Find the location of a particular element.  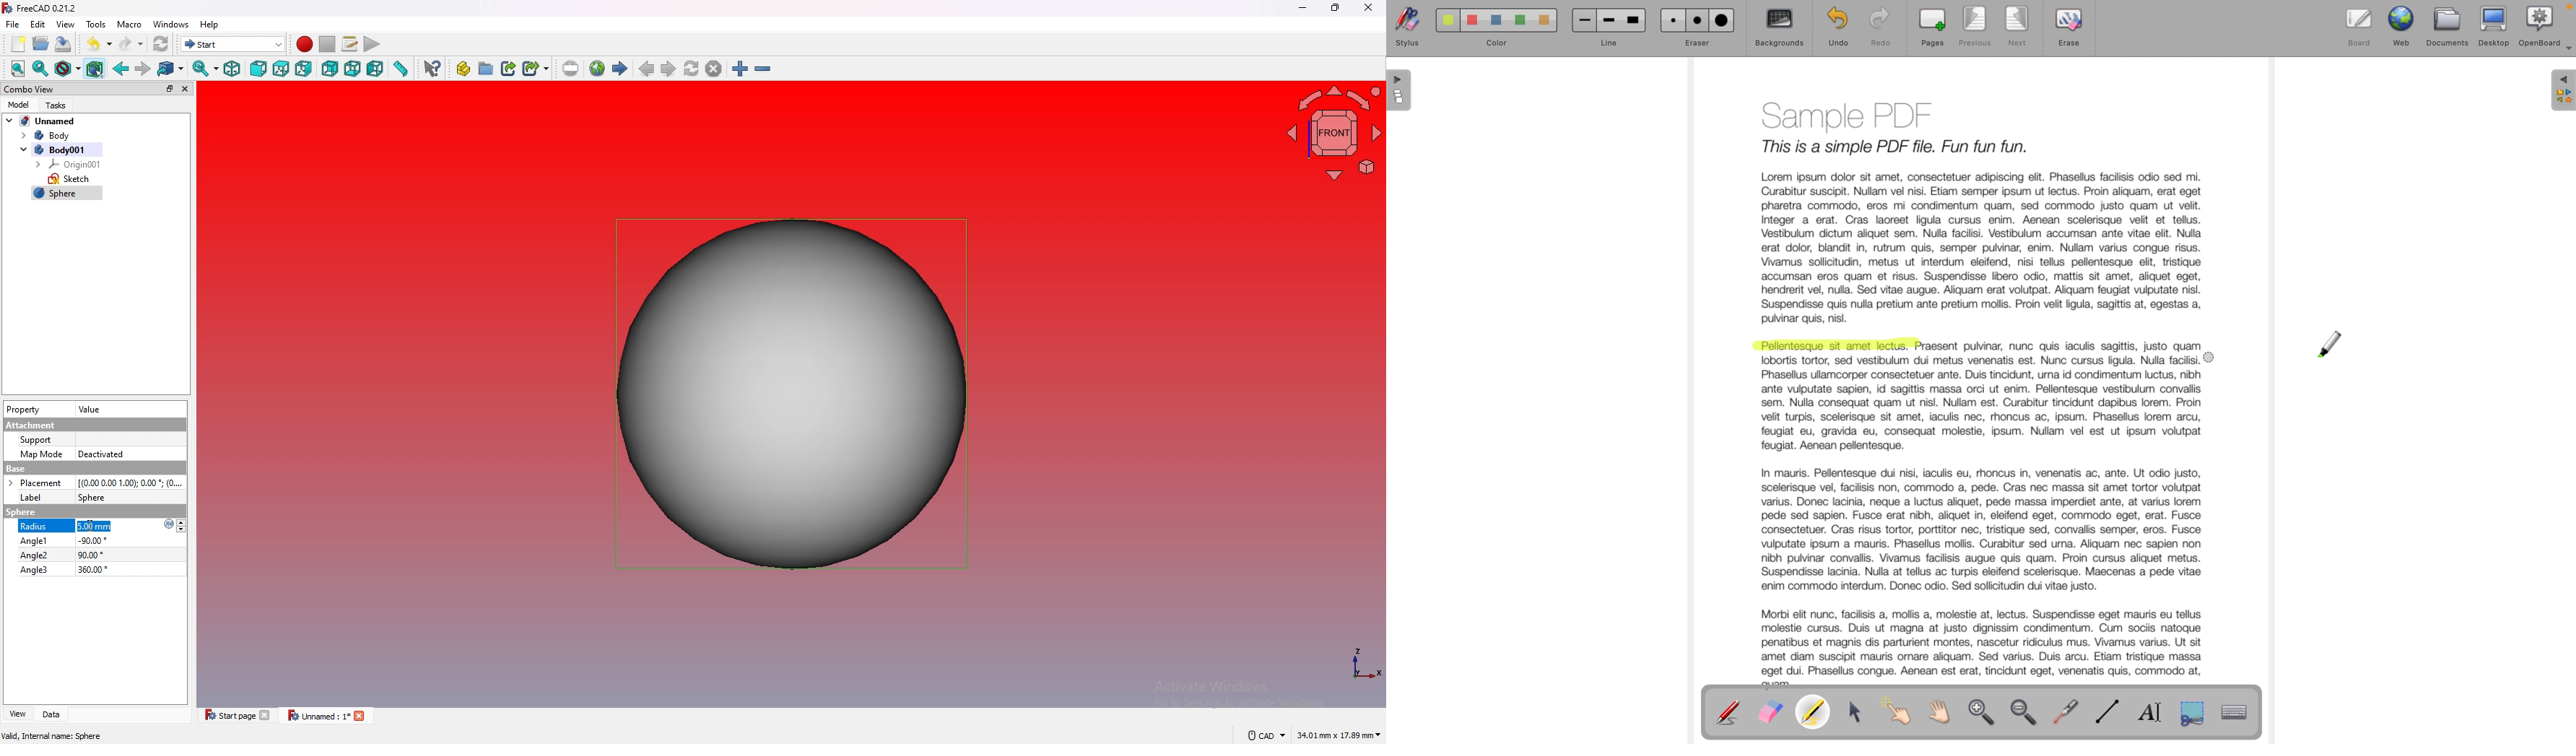

angle 3 360 degree is located at coordinates (64, 569).